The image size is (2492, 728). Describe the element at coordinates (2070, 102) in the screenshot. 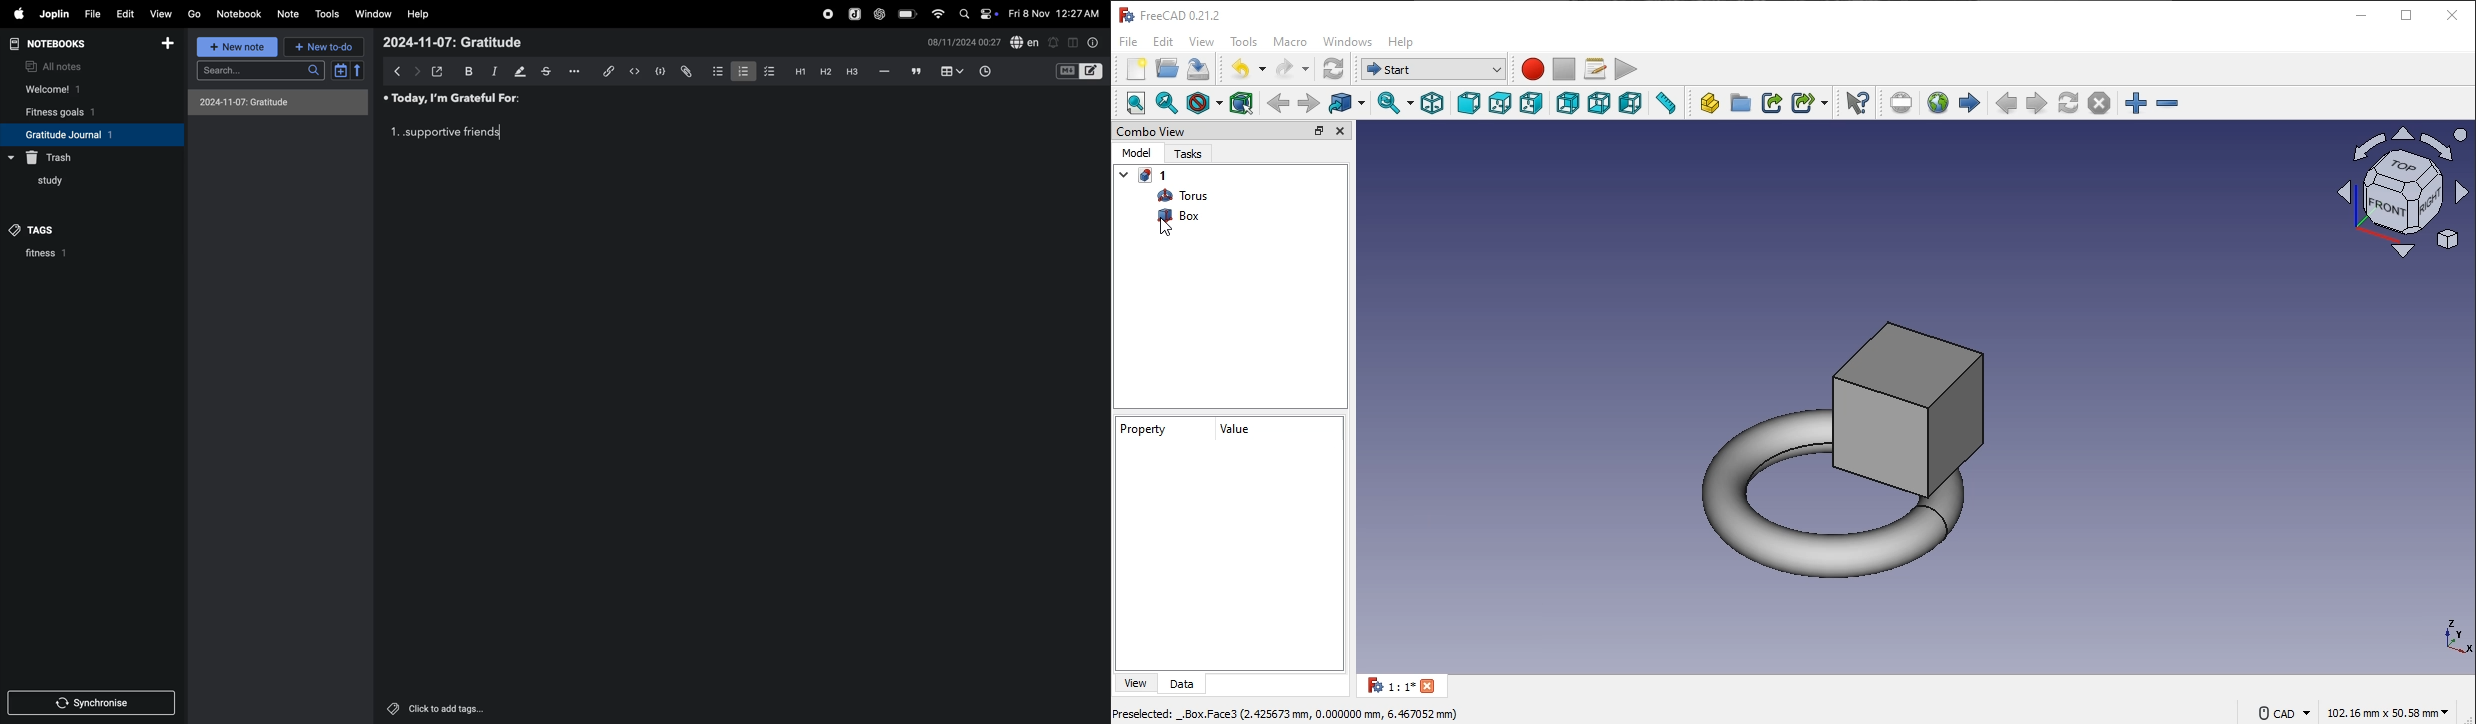

I see `refresh` at that location.